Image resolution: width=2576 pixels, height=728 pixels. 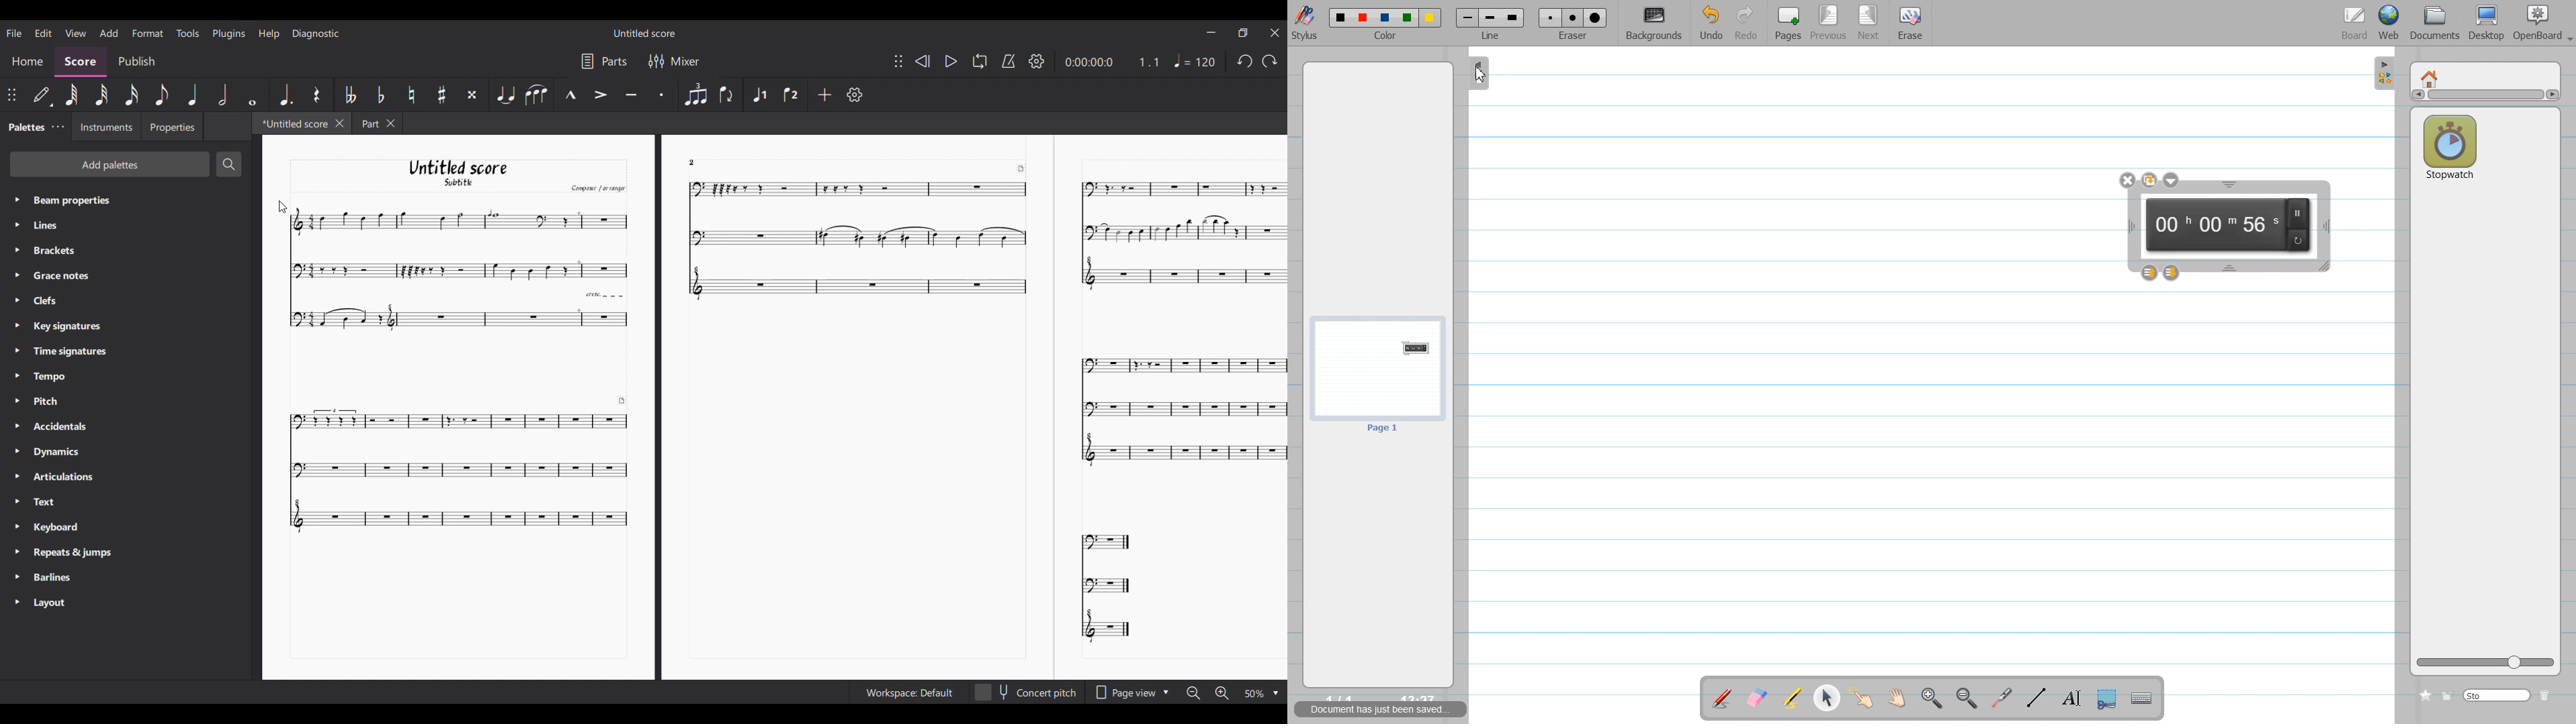 I want to click on Help, so click(x=268, y=34).